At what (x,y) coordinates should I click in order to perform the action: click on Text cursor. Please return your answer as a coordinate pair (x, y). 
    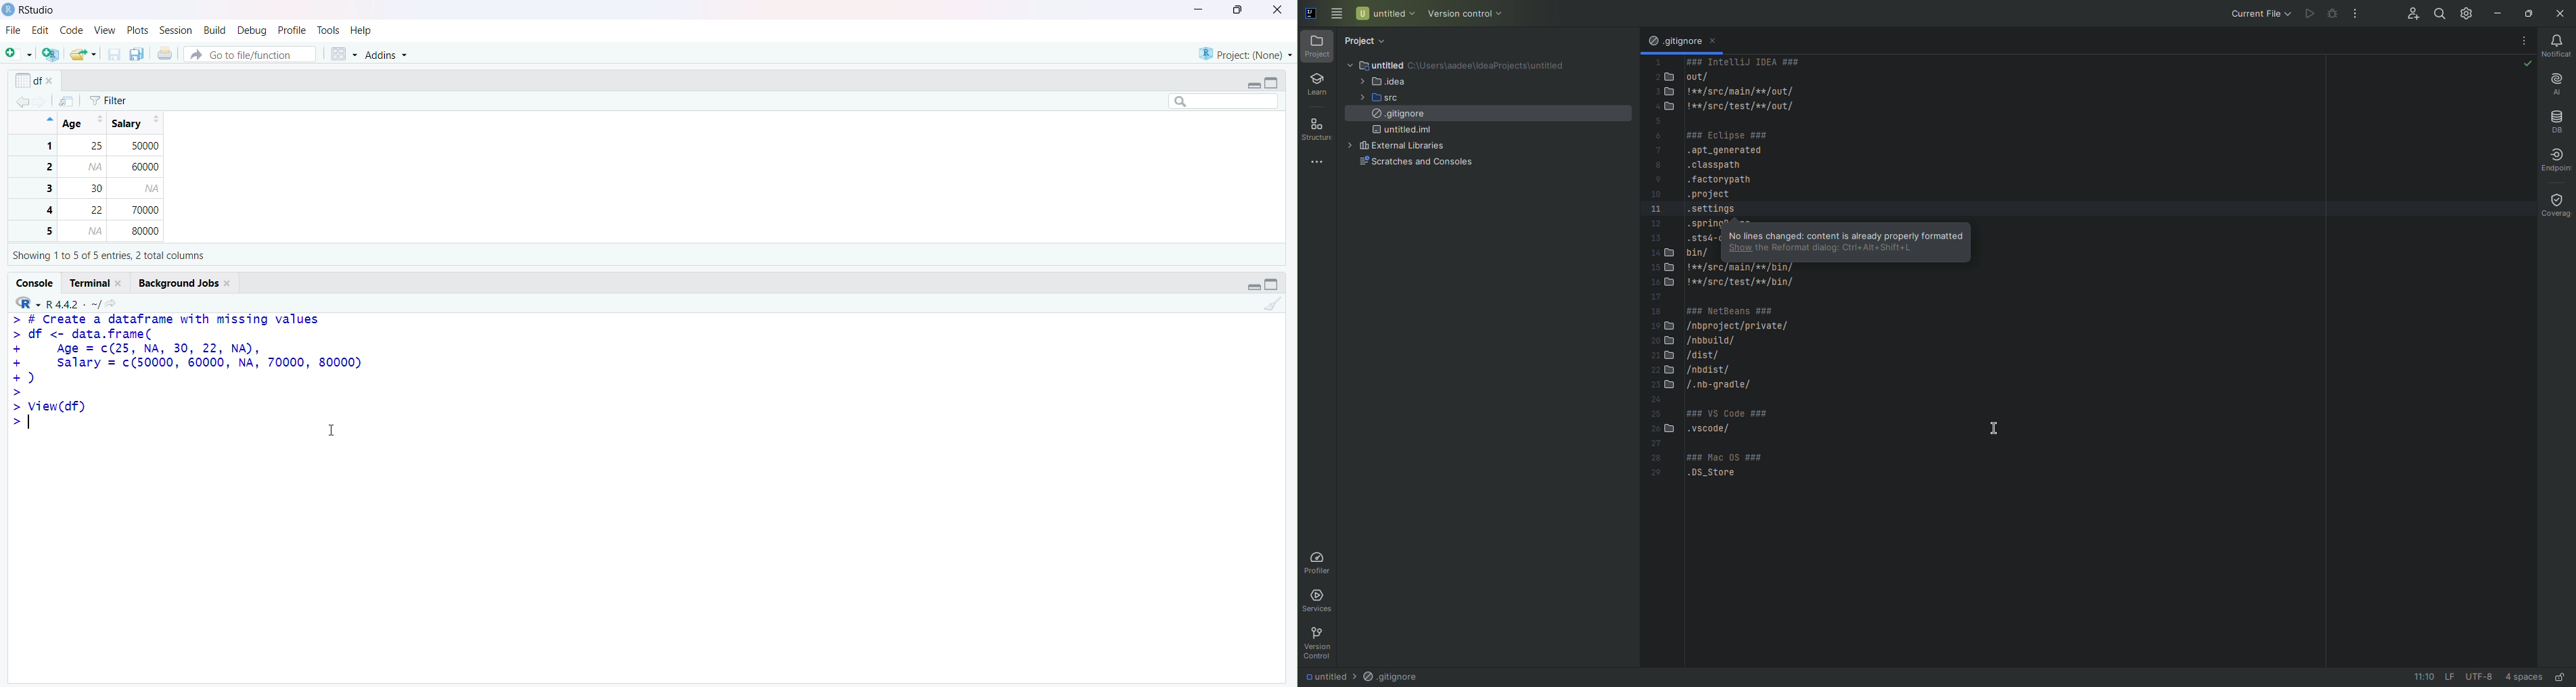
    Looking at the image, I should click on (338, 427).